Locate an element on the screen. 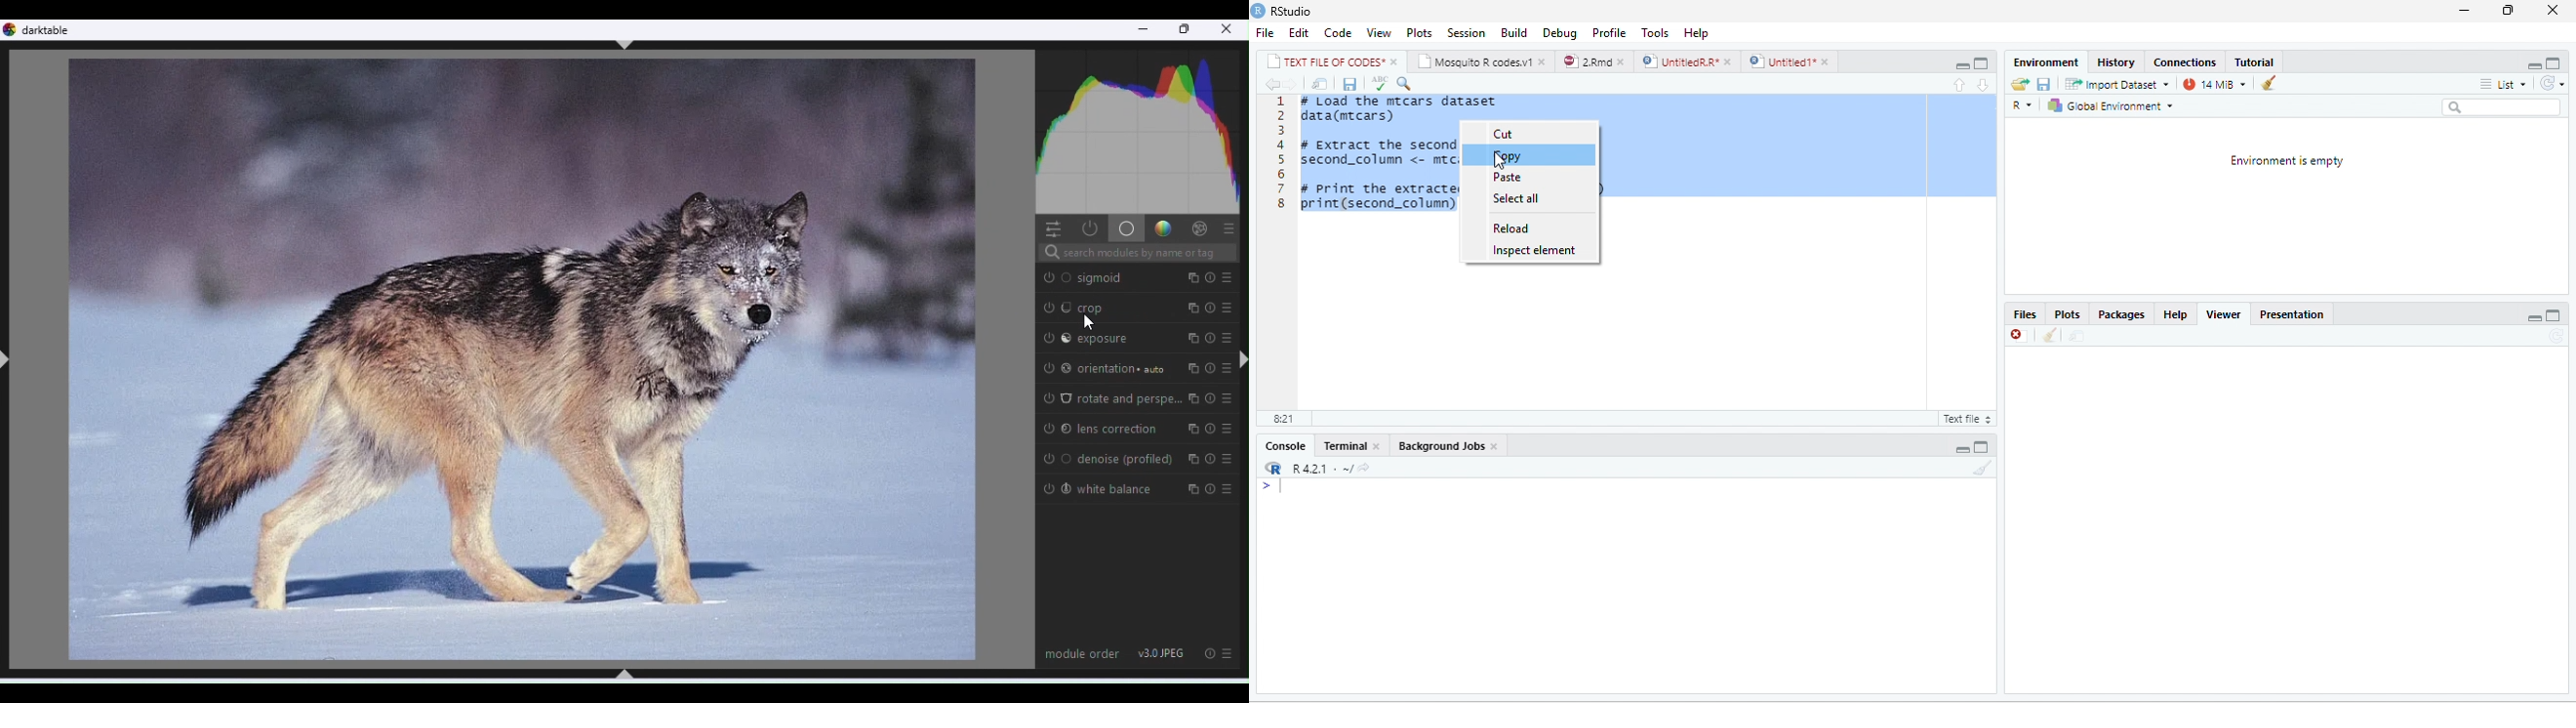  upward is located at coordinates (1966, 85).